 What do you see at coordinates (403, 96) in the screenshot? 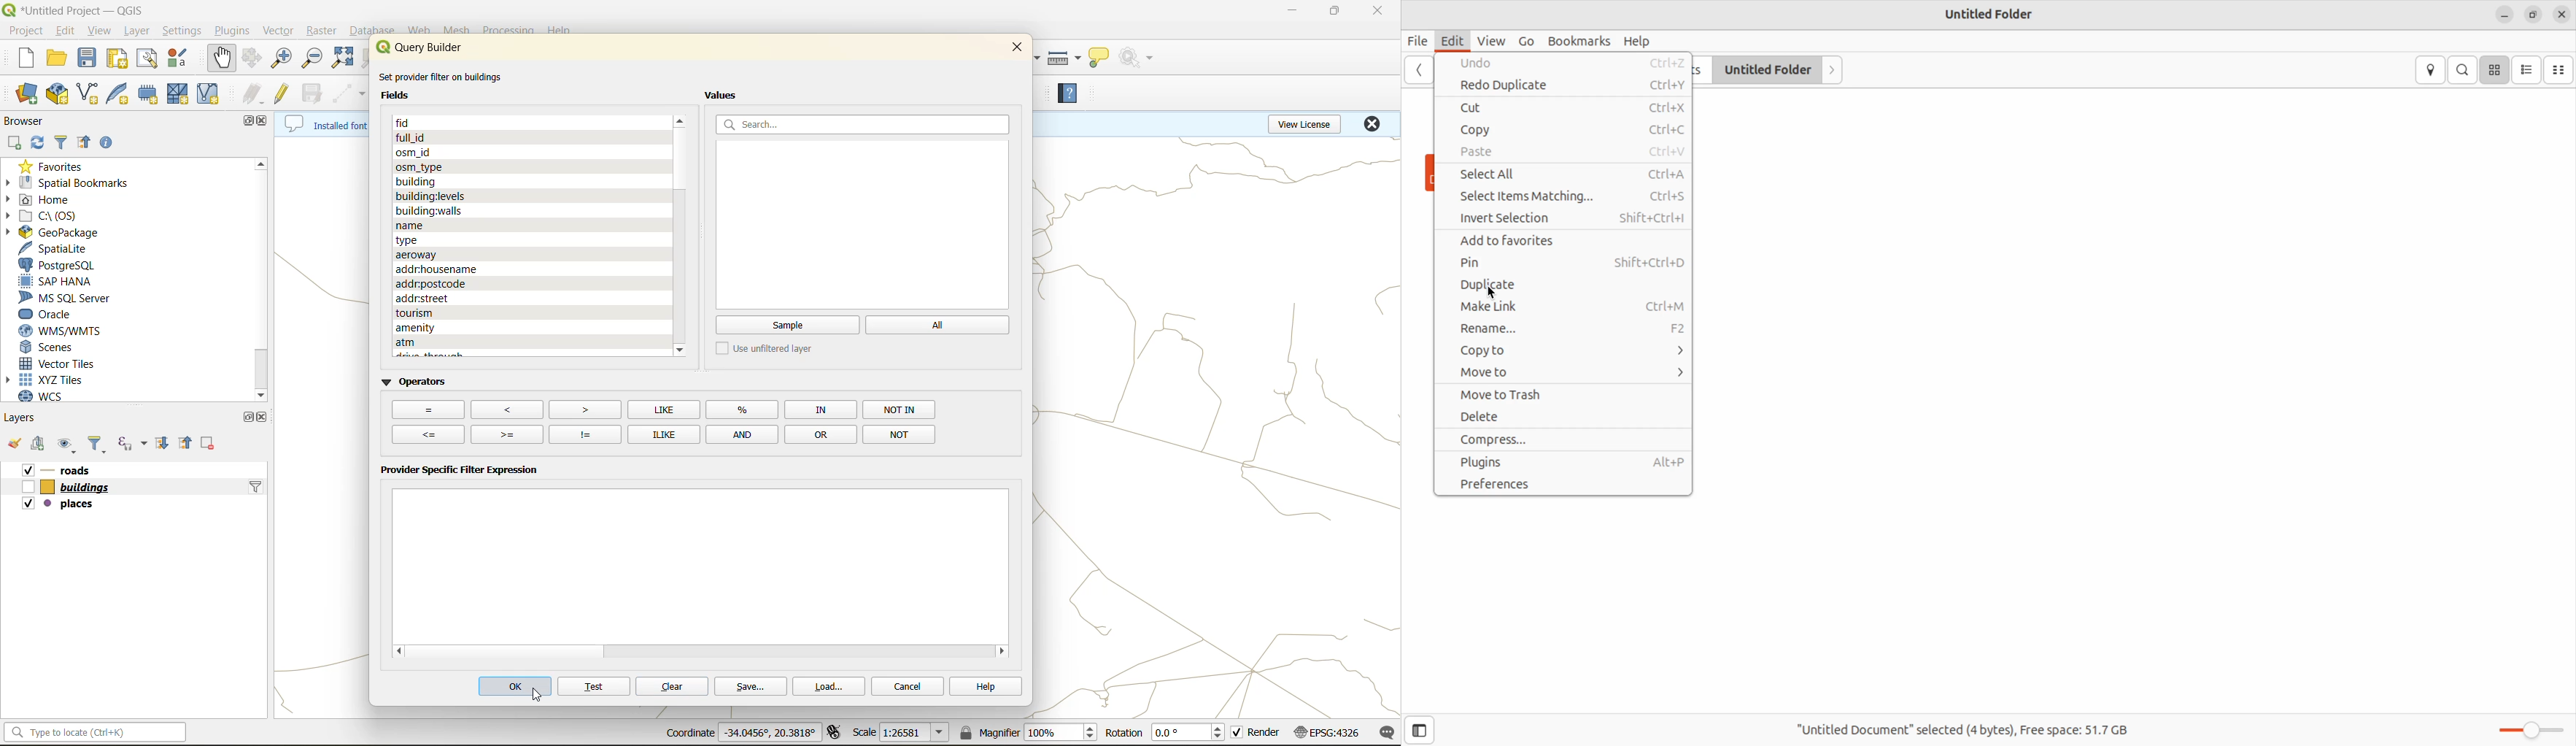
I see `fields` at bounding box center [403, 96].